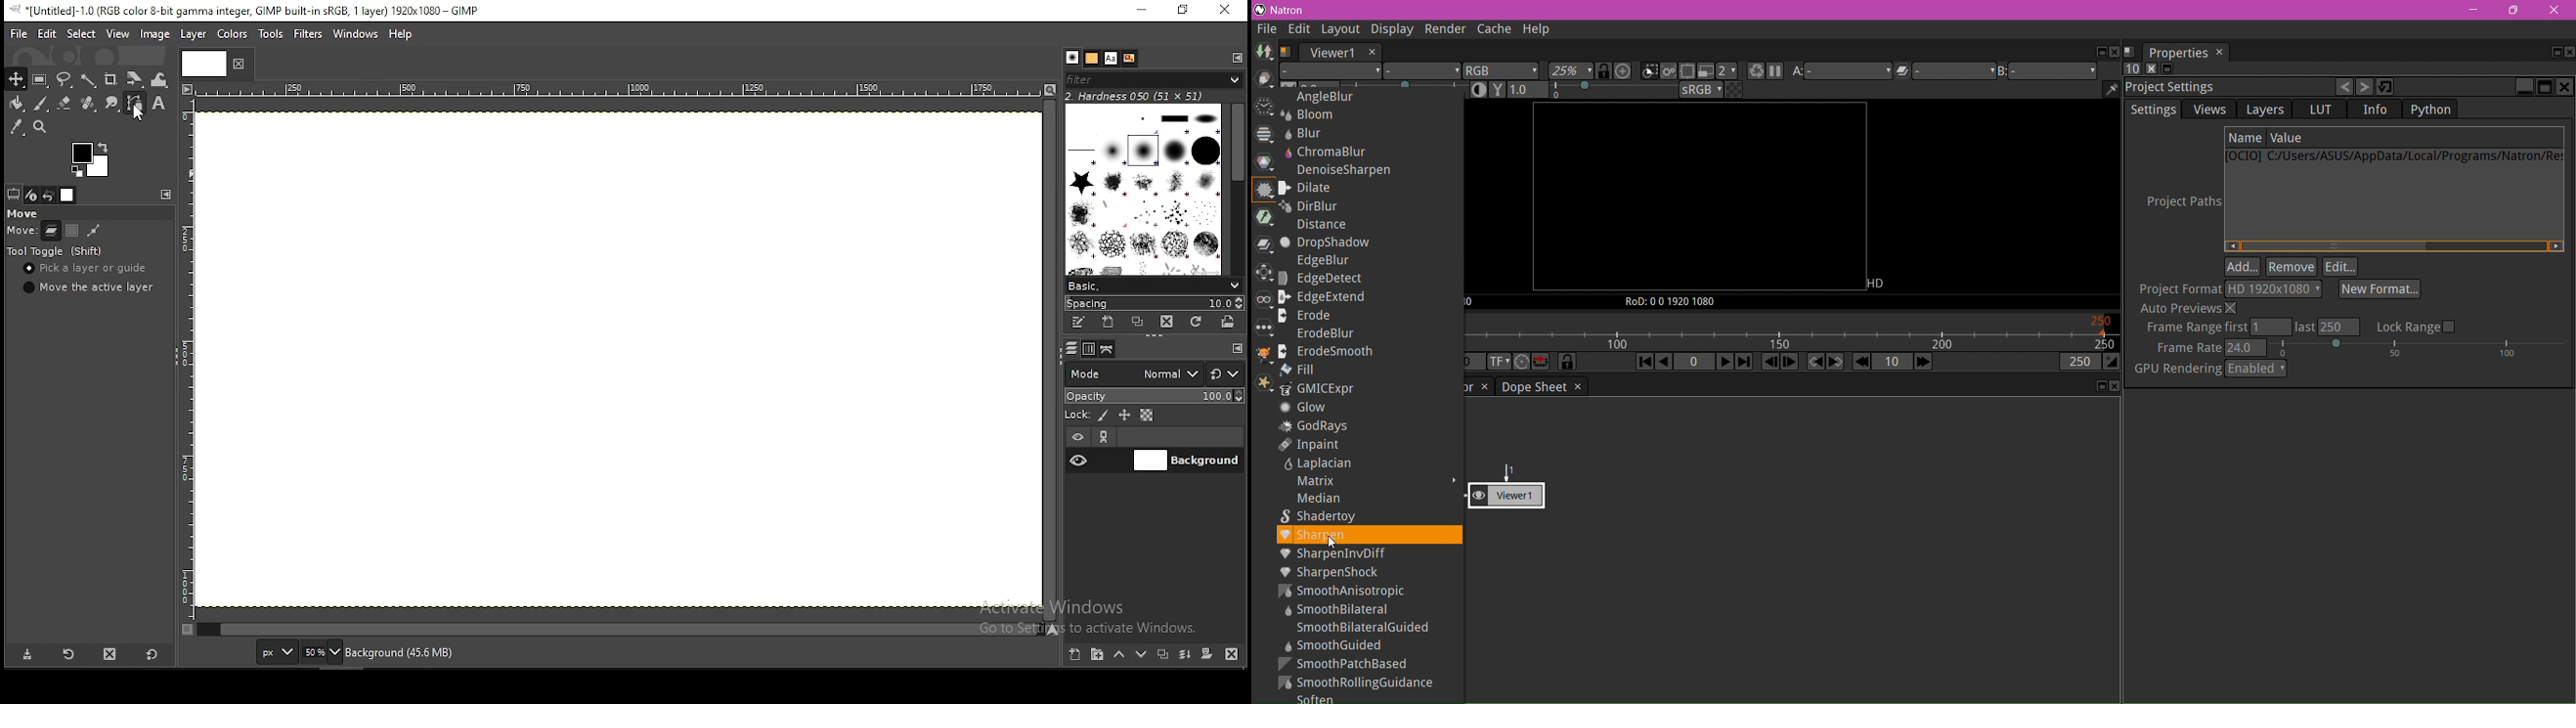 Image resolution: width=2576 pixels, height=728 pixels. I want to click on move the active layer, so click(86, 289).